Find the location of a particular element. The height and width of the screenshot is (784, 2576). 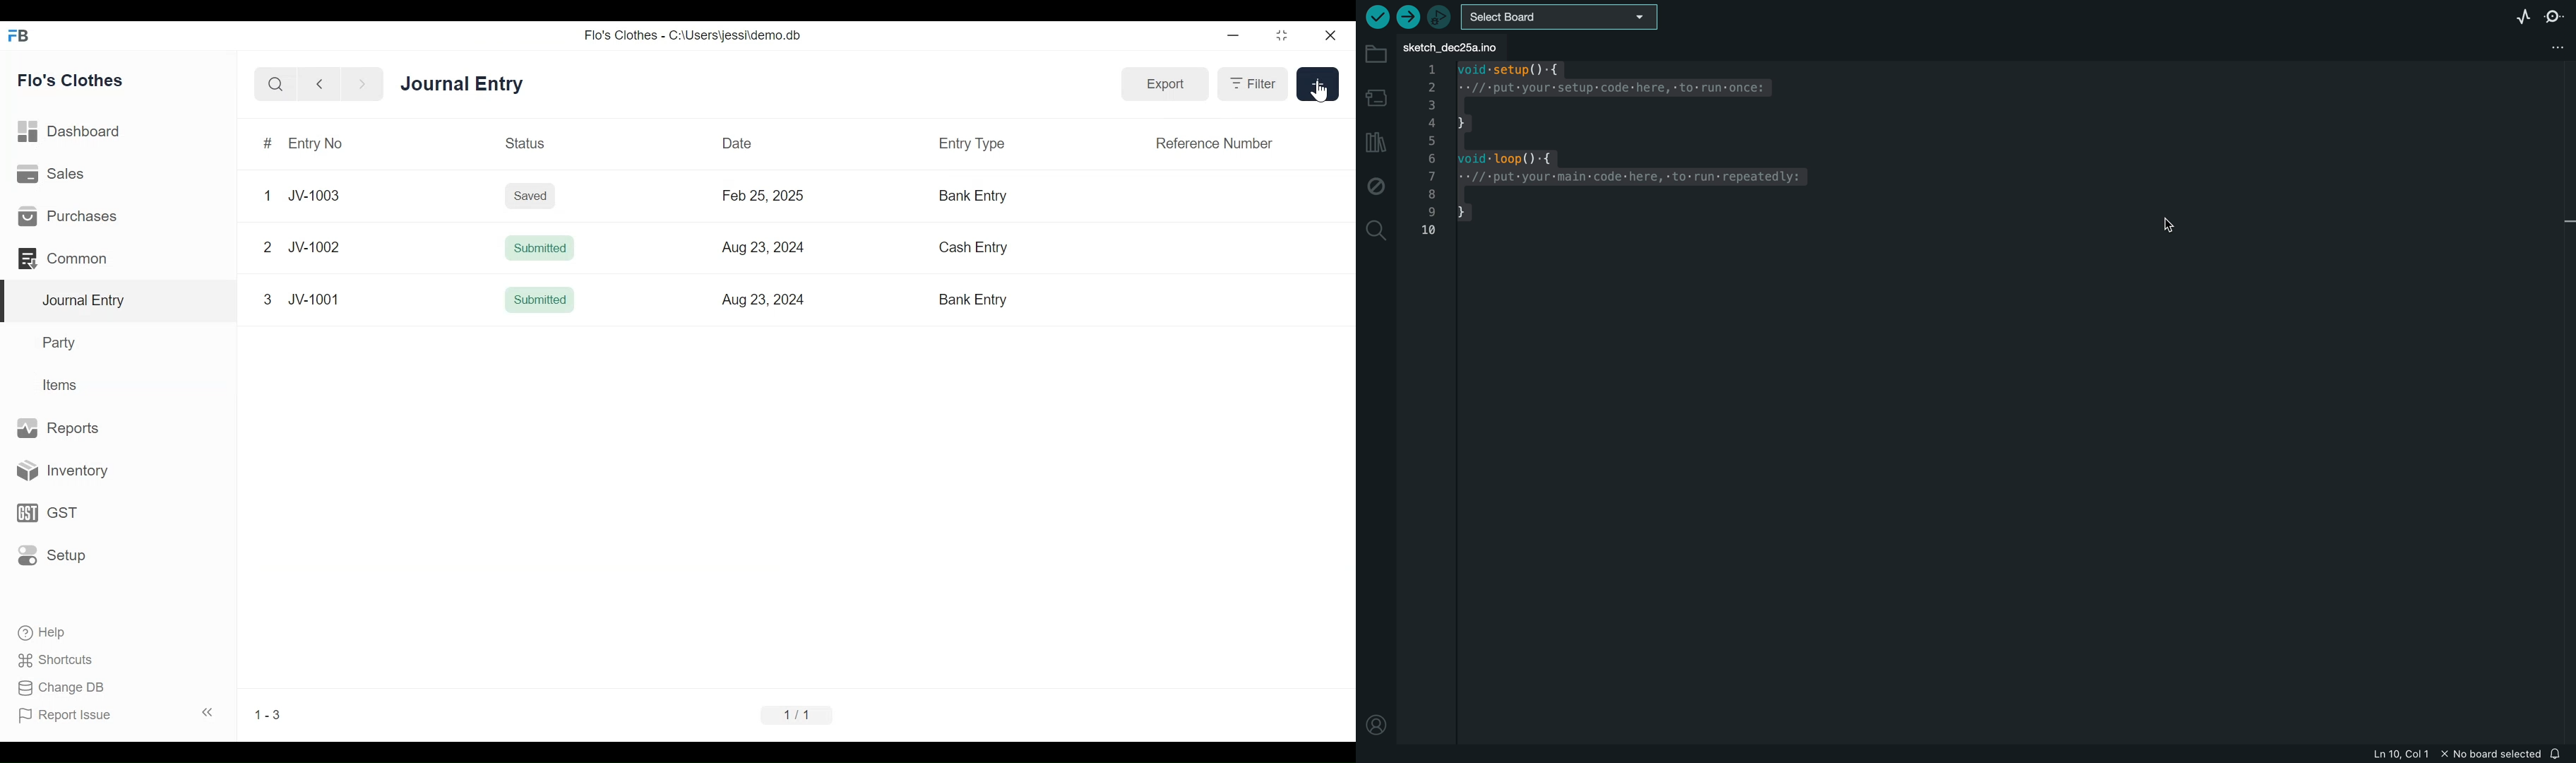

JV-1002 is located at coordinates (315, 247).